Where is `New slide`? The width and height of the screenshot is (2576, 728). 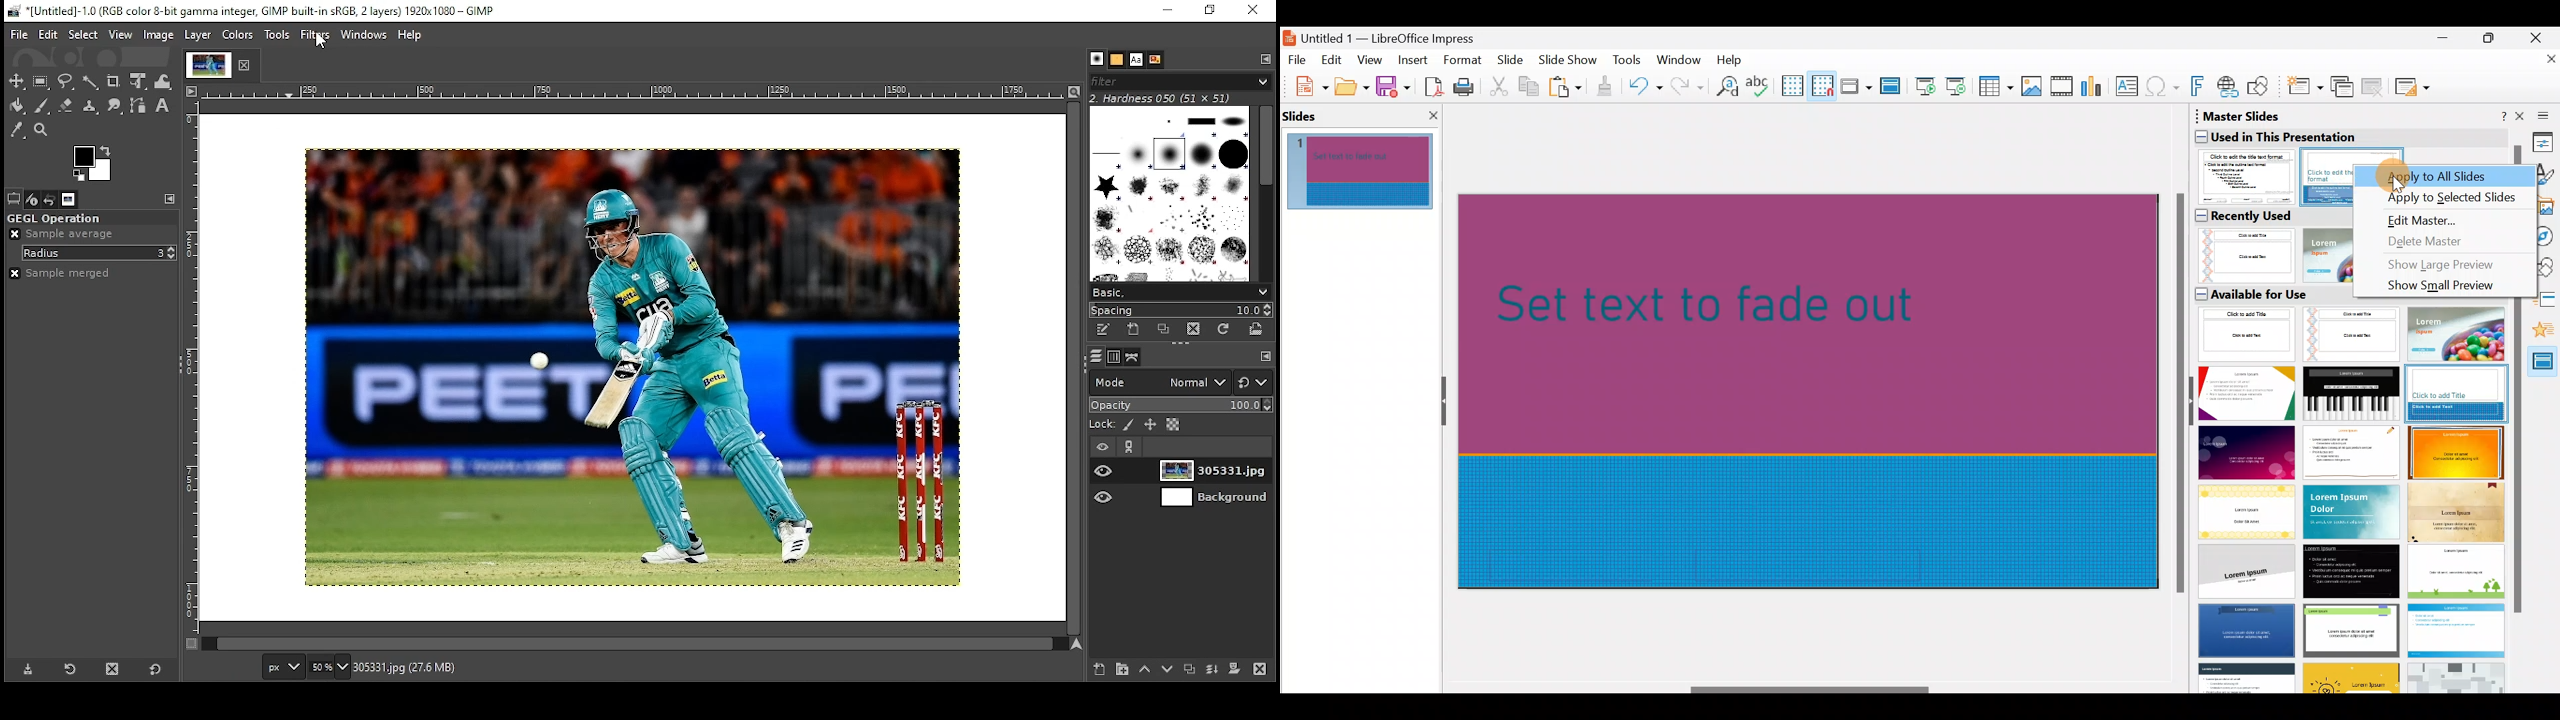 New slide is located at coordinates (2304, 90).